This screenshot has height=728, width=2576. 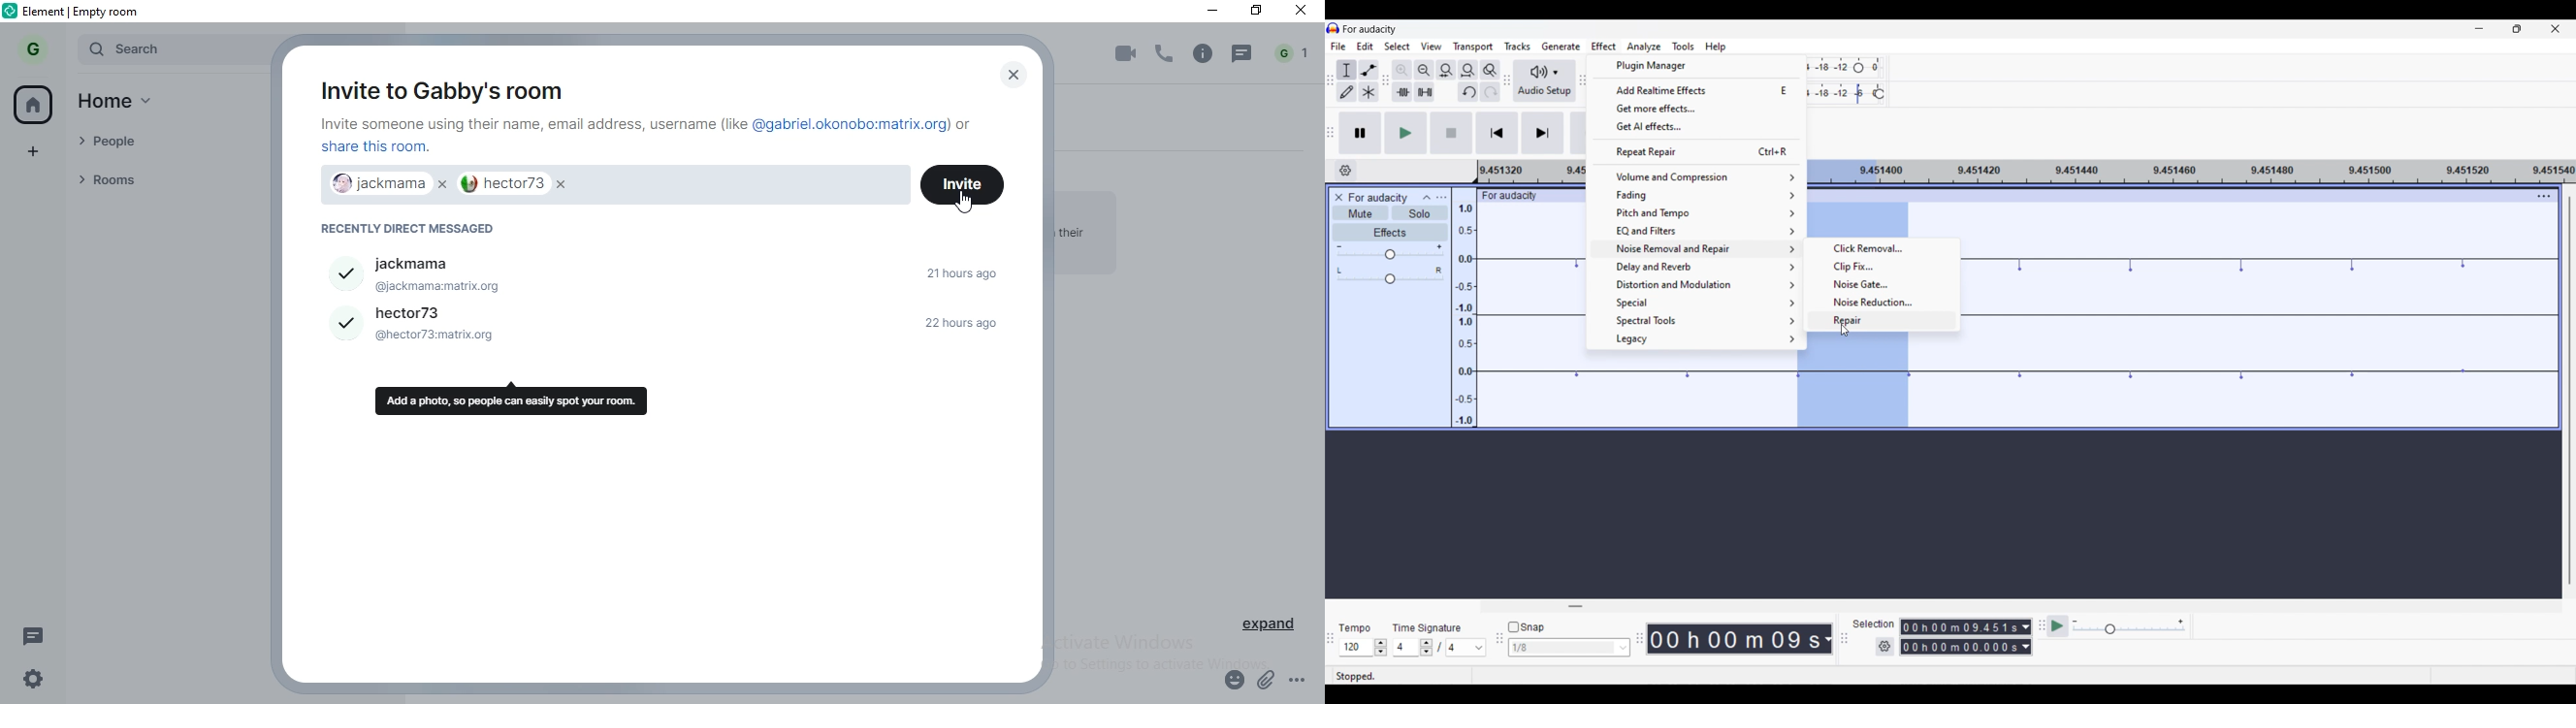 I want to click on Get more effects, so click(x=1698, y=109).